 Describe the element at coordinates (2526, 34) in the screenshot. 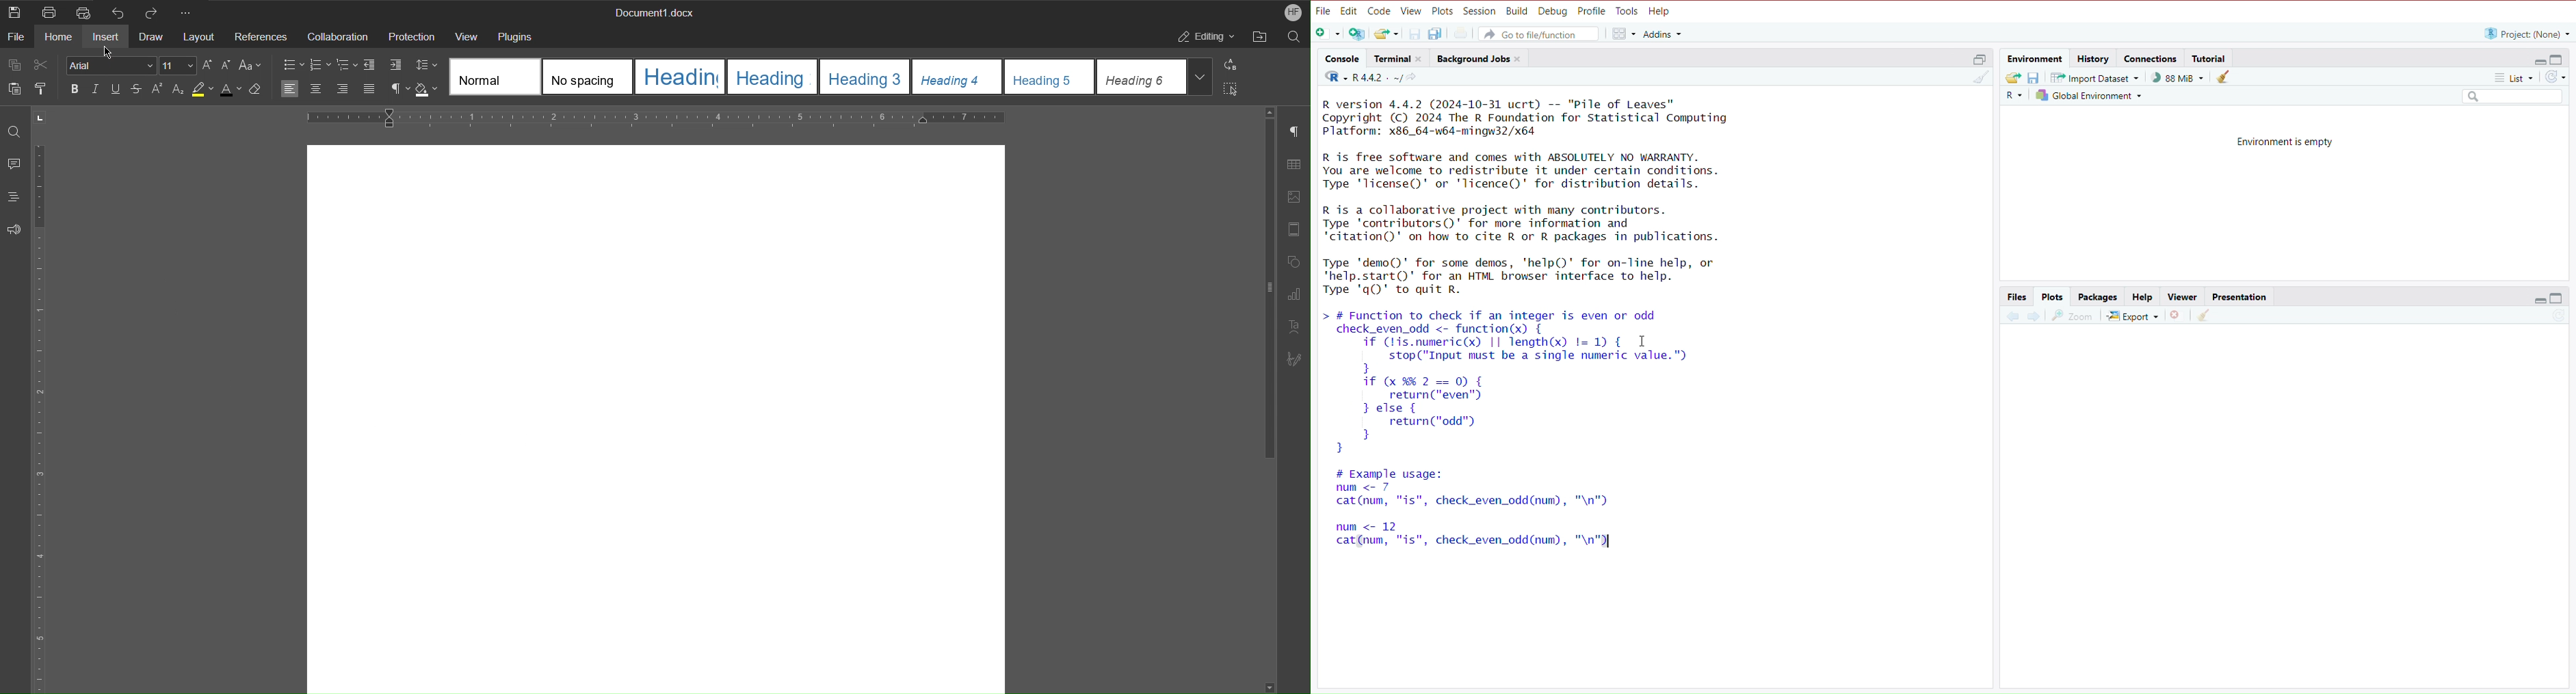

I see `project (None)` at that location.